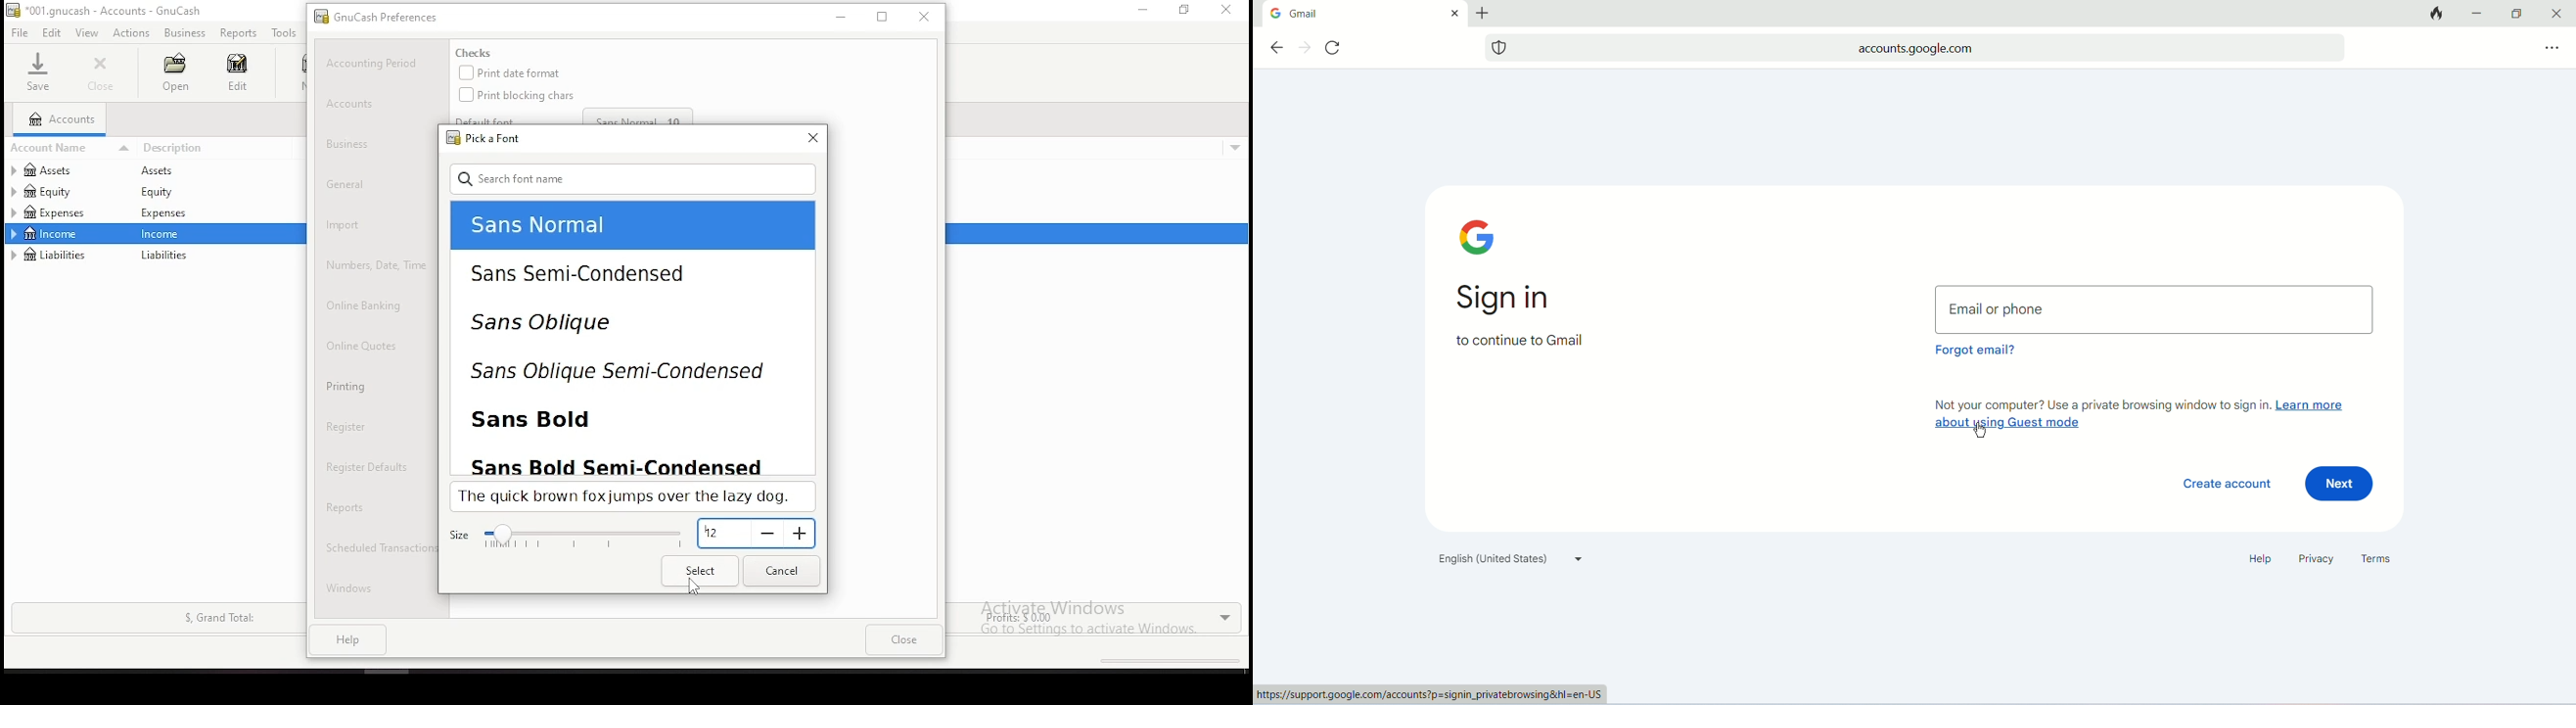  What do you see at coordinates (1487, 13) in the screenshot?
I see `add tab` at bounding box center [1487, 13].